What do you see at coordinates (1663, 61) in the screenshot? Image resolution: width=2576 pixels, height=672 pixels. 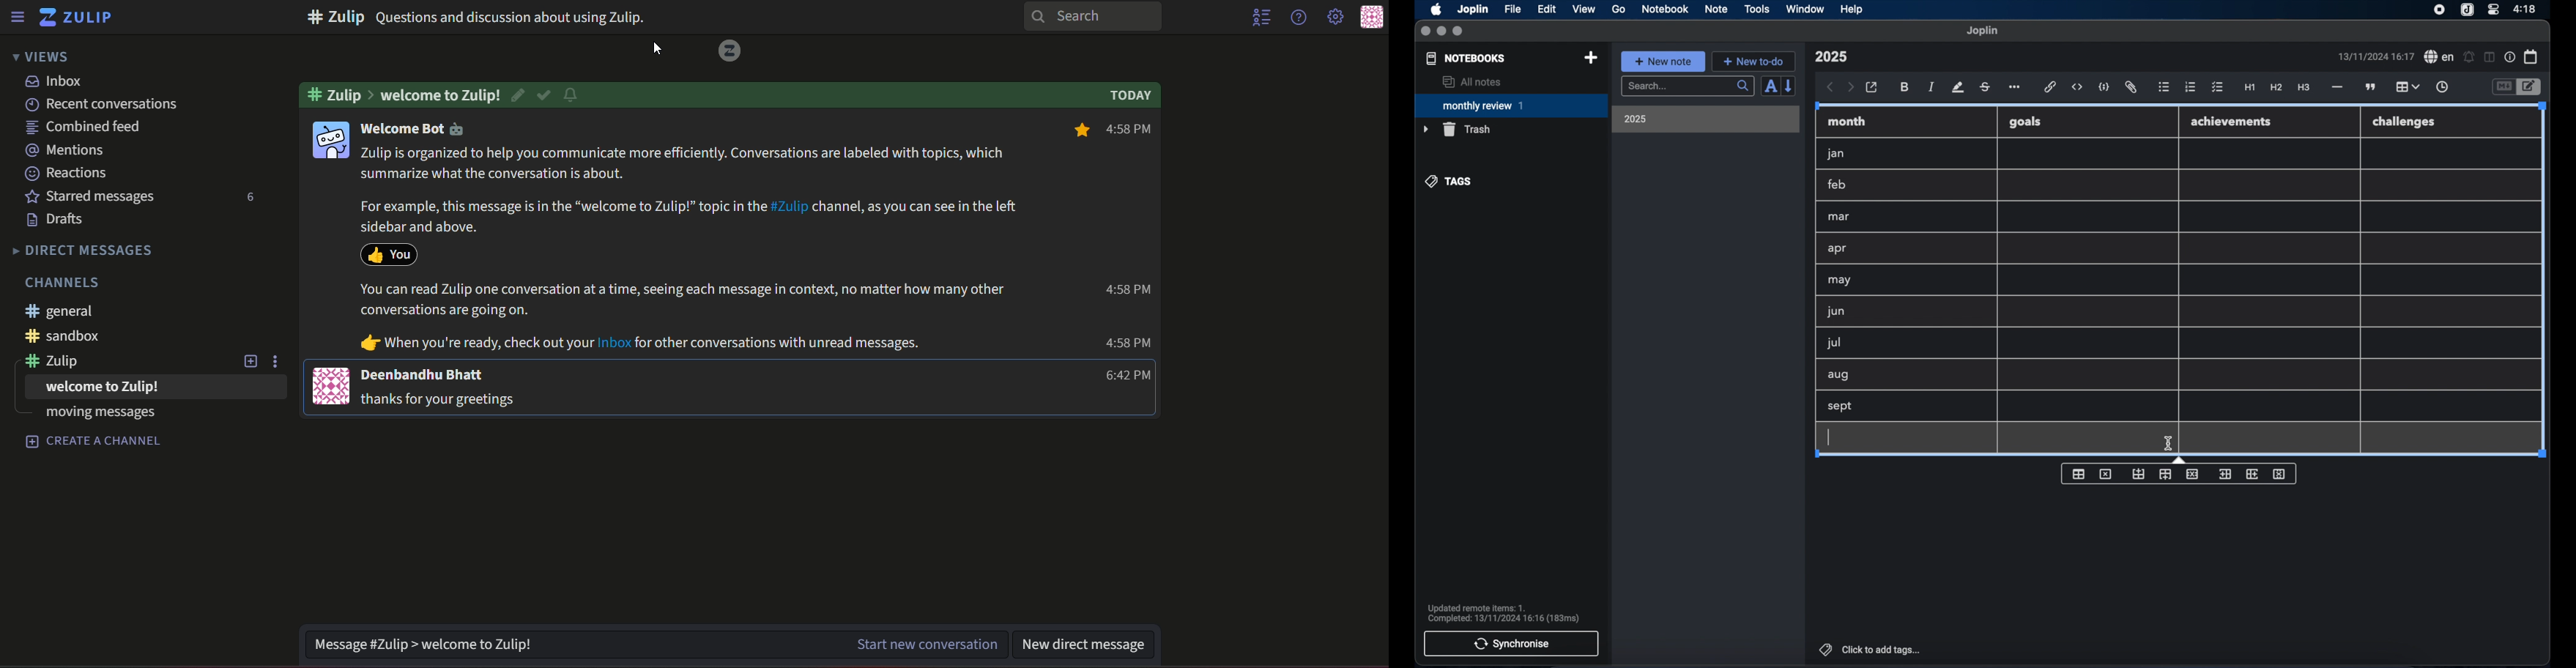 I see `new note` at bounding box center [1663, 61].